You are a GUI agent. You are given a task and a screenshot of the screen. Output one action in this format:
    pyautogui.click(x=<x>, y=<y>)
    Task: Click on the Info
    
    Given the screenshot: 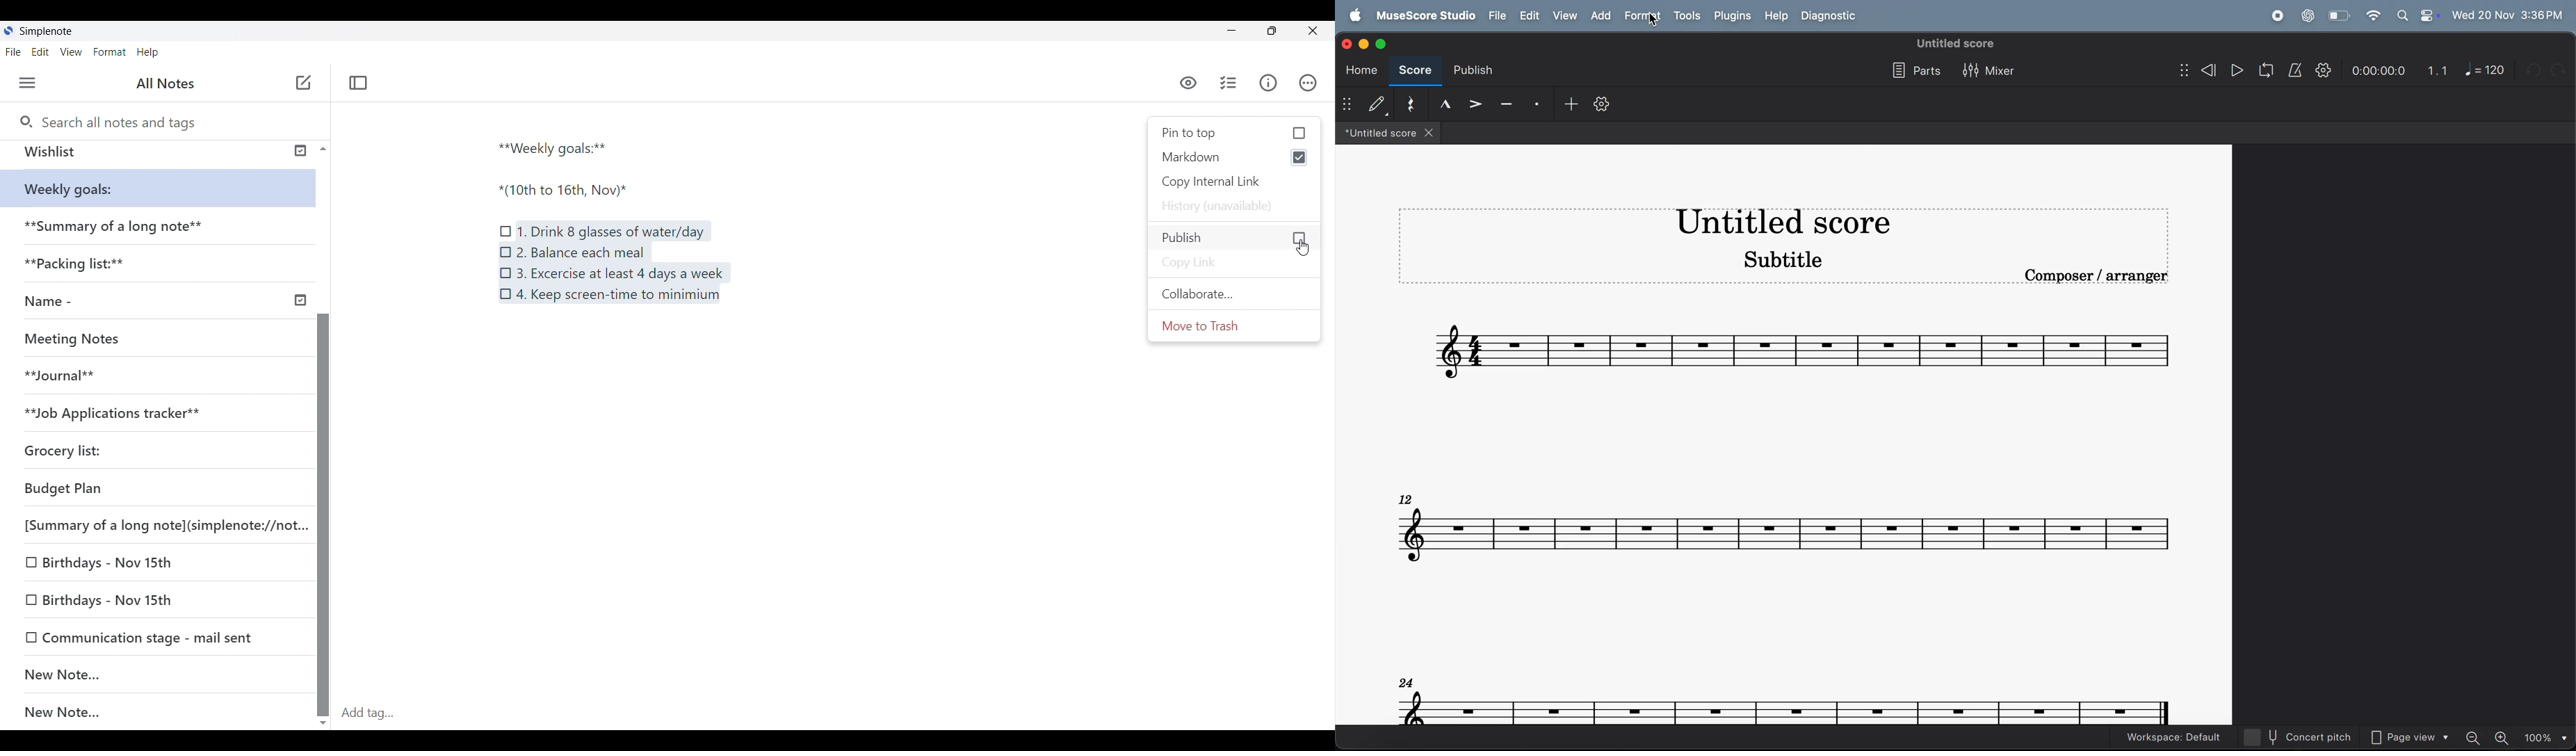 What is the action you would take?
    pyautogui.click(x=1270, y=83)
    